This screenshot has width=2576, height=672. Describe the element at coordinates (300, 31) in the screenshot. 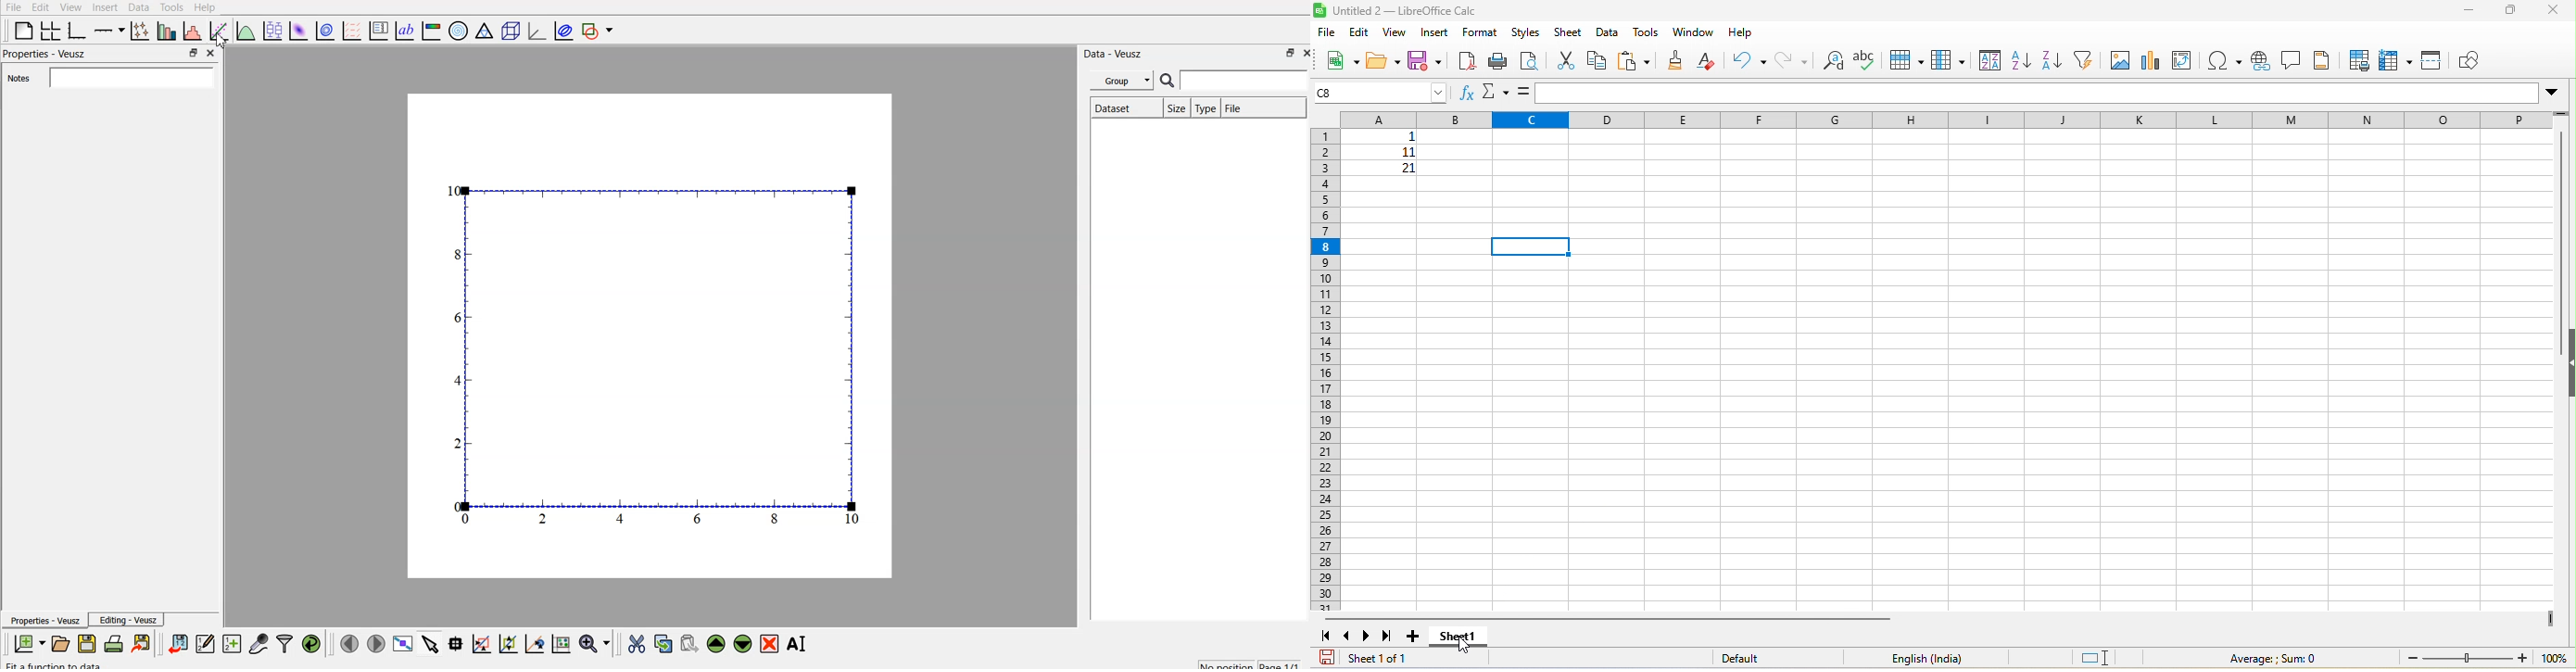

I see `plot 2d data set as an image` at that location.